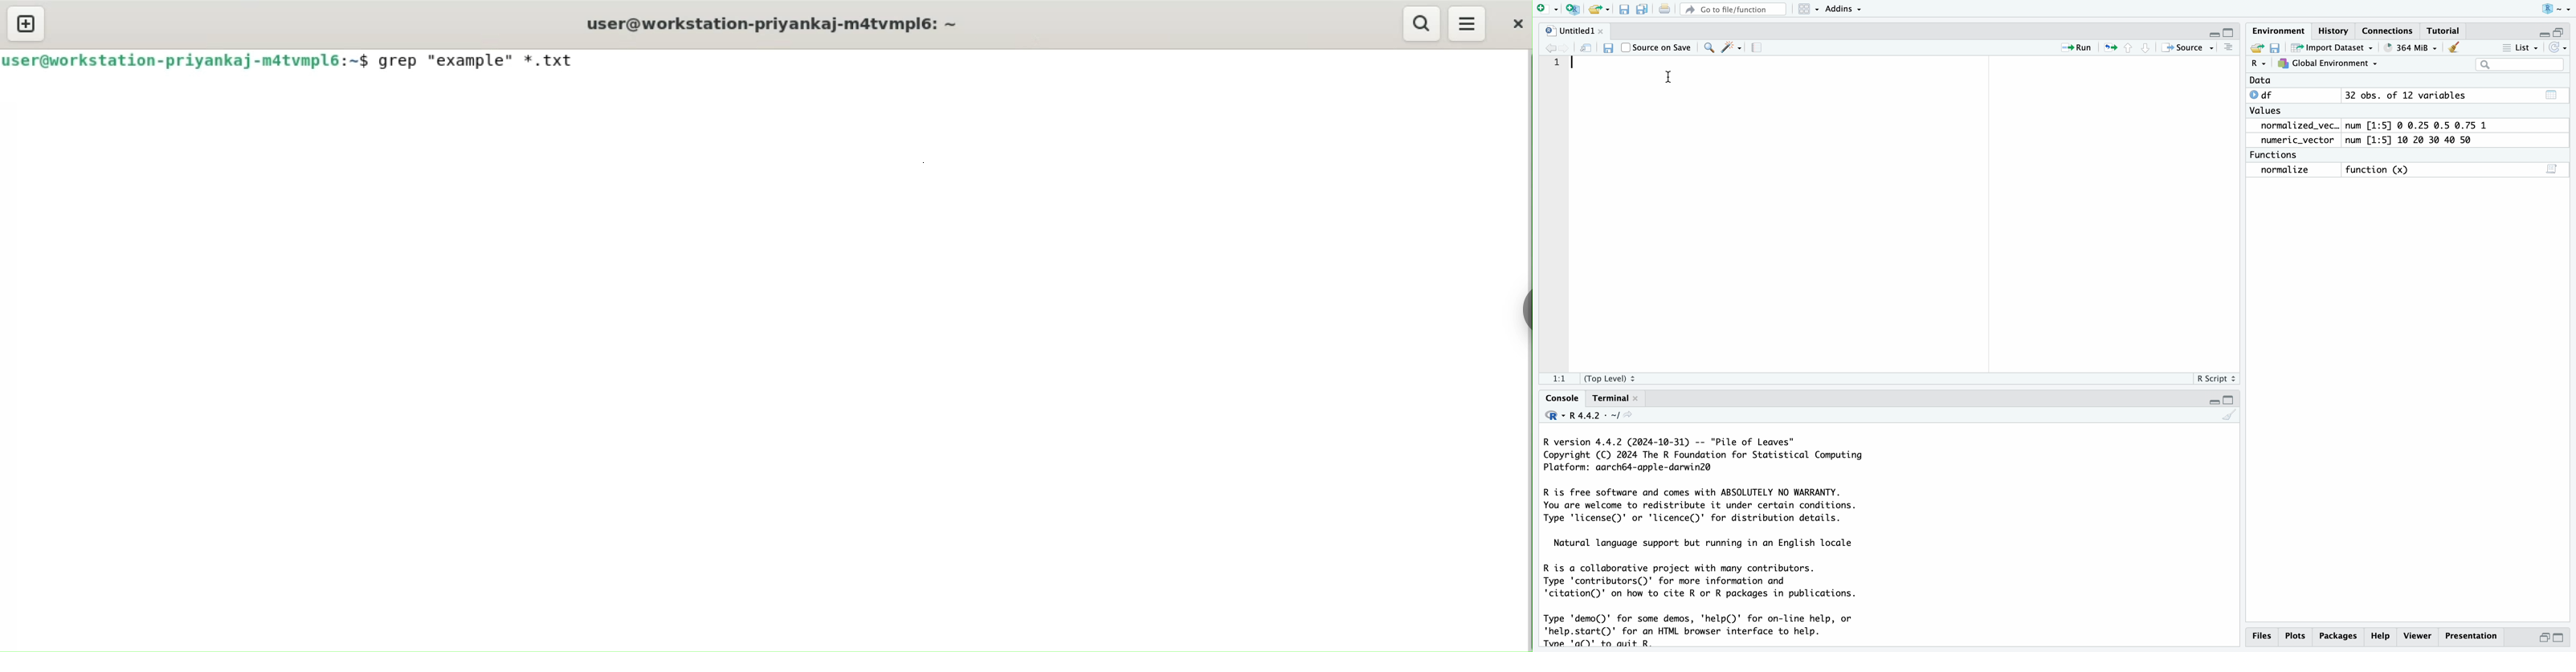 Image resolution: width=2576 pixels, height=672 pixels. I want to click on History, so click(2334, 33).